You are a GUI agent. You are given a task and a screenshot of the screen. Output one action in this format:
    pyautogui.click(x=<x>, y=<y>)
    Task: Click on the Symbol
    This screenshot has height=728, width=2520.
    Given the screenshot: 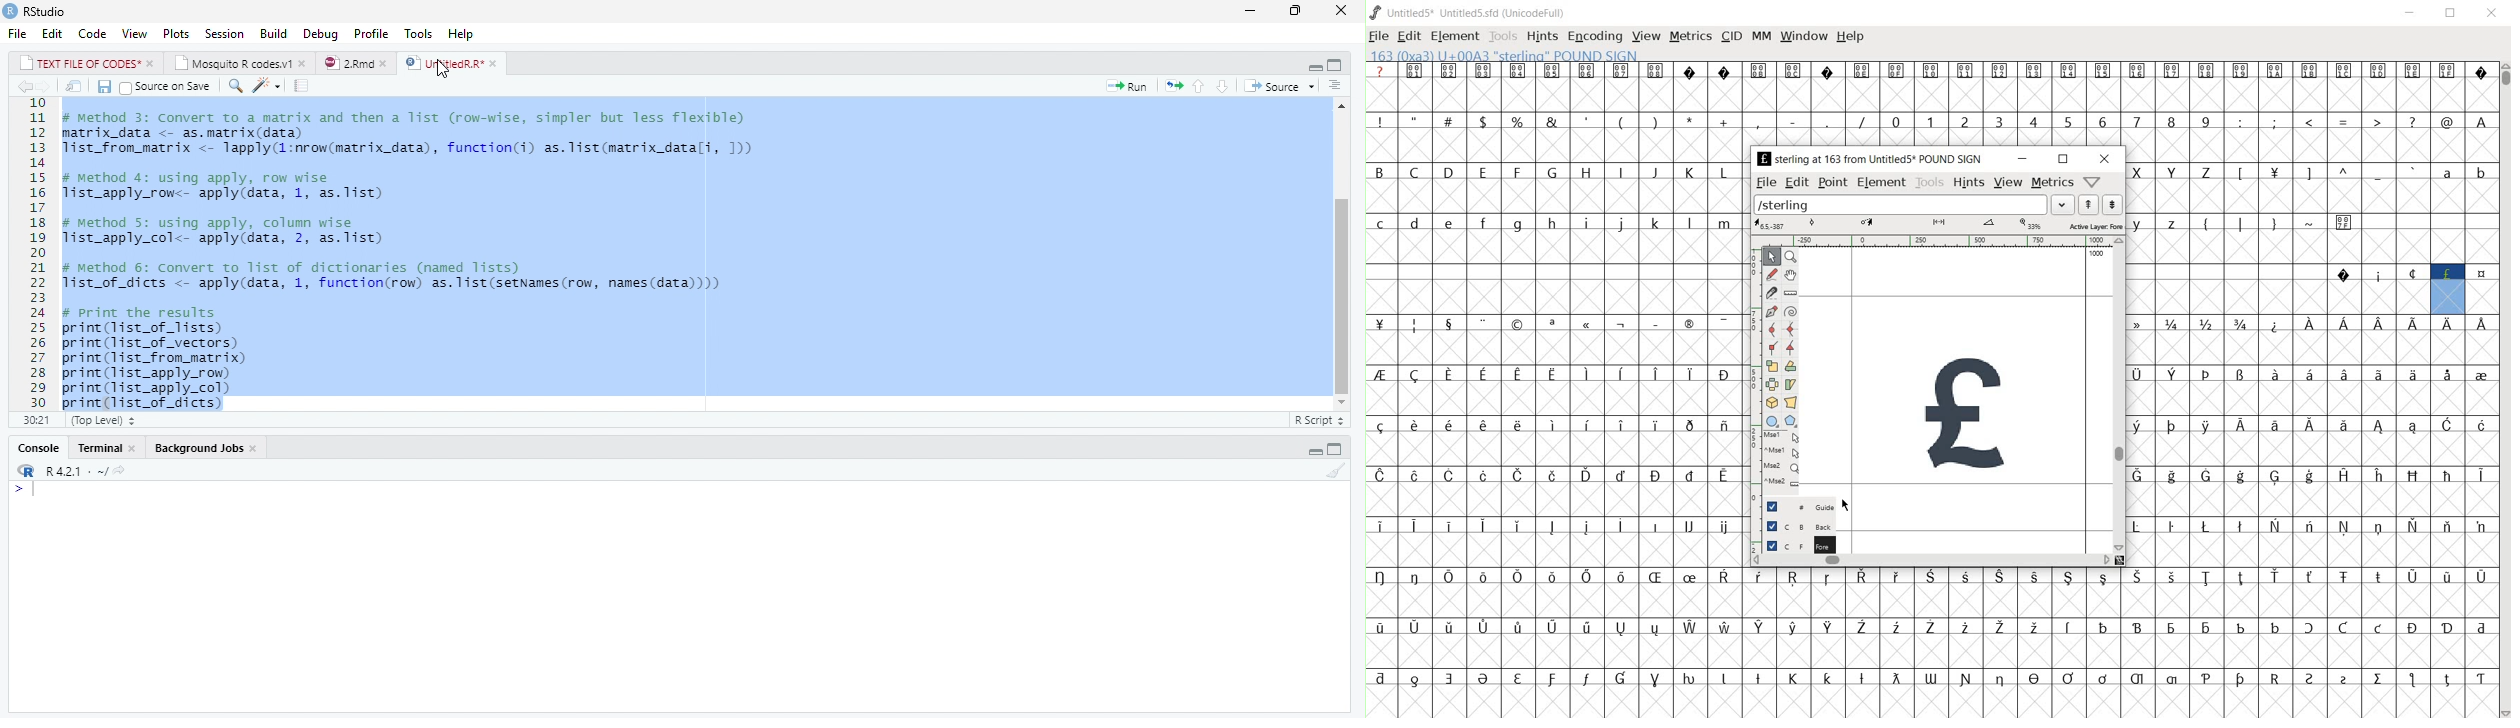 What is the action you would take?
    pyautogui.click(x=2447, y=374)
    